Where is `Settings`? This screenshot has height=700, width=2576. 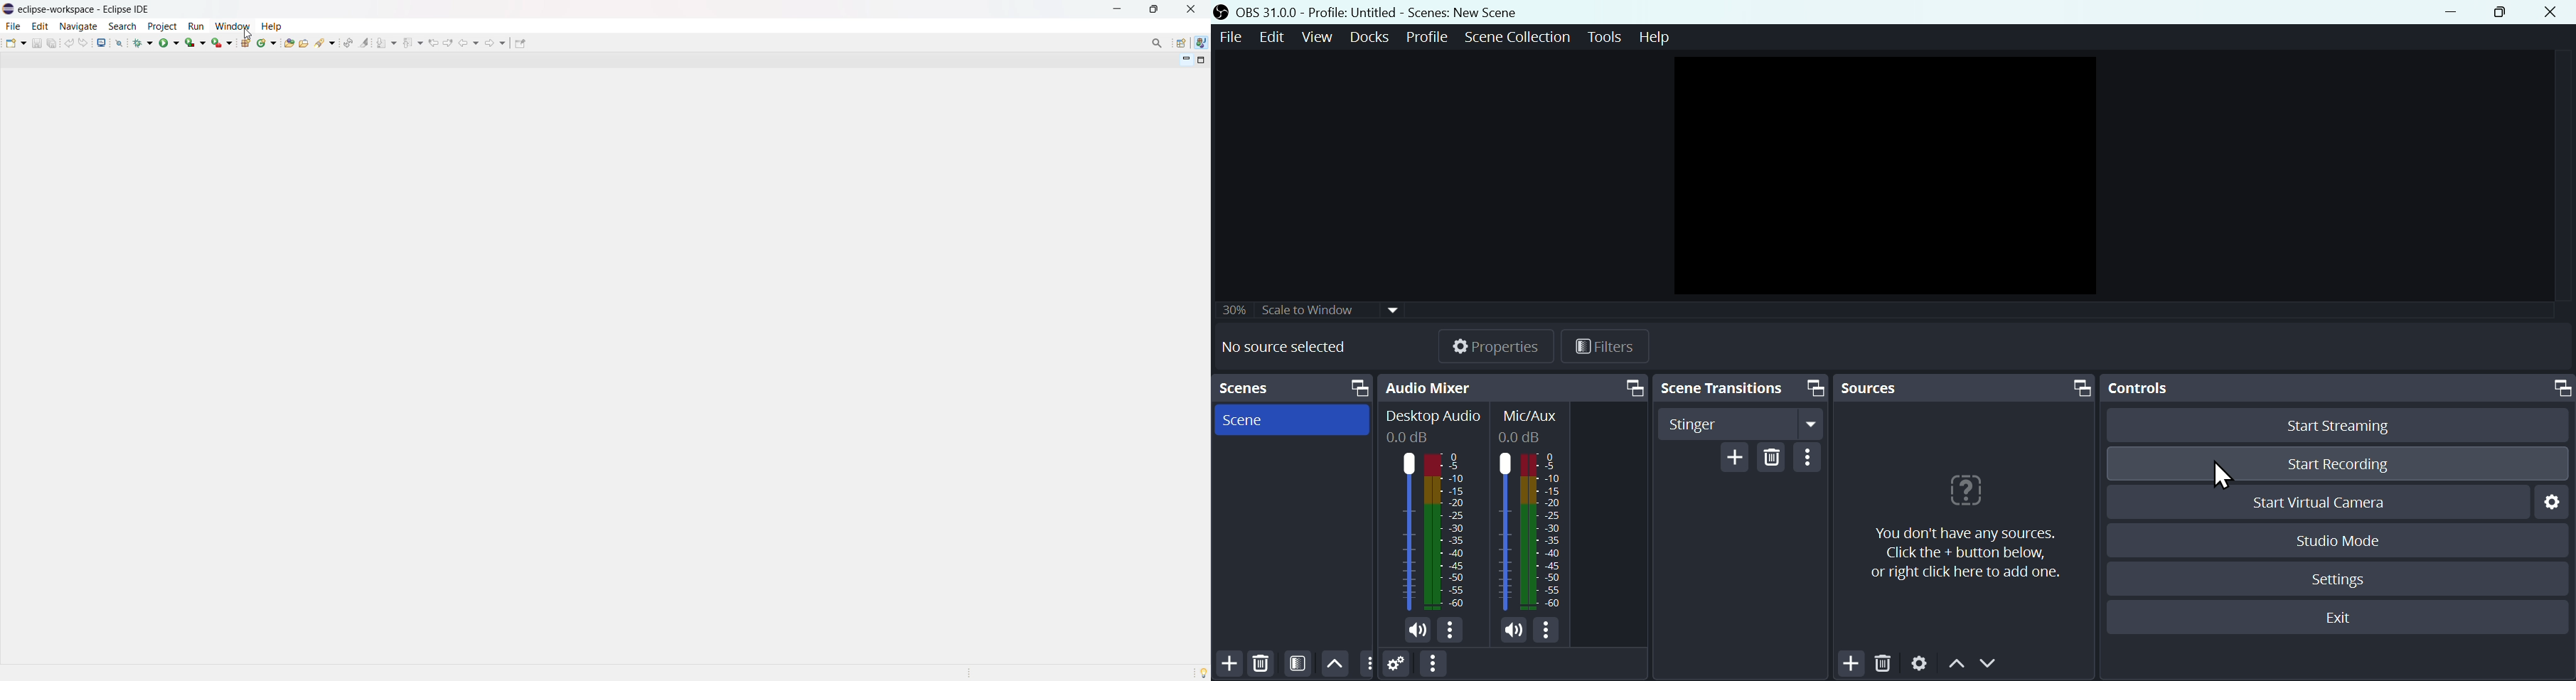 Settings is located at coordinates (1922, 663).